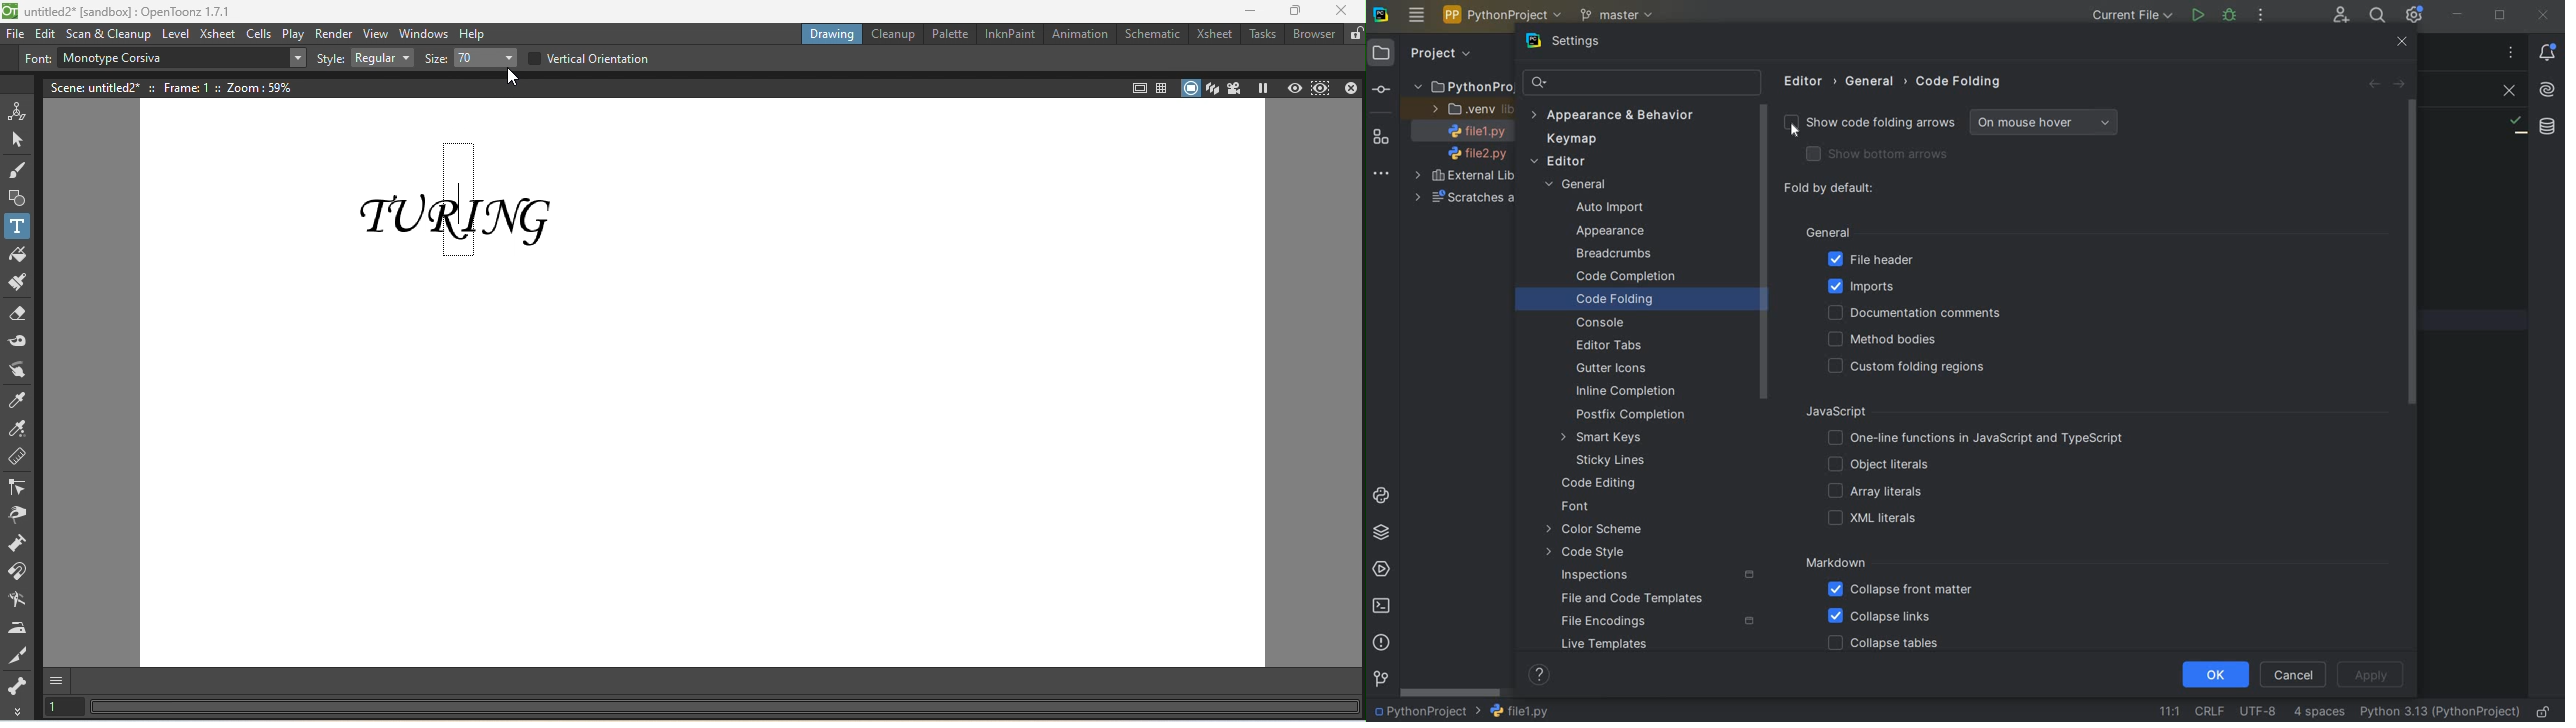 This screenshot has height=728, width=2576. Describe the element at coordinates (293, 33) in the screenshot. I see `Play` at that location.